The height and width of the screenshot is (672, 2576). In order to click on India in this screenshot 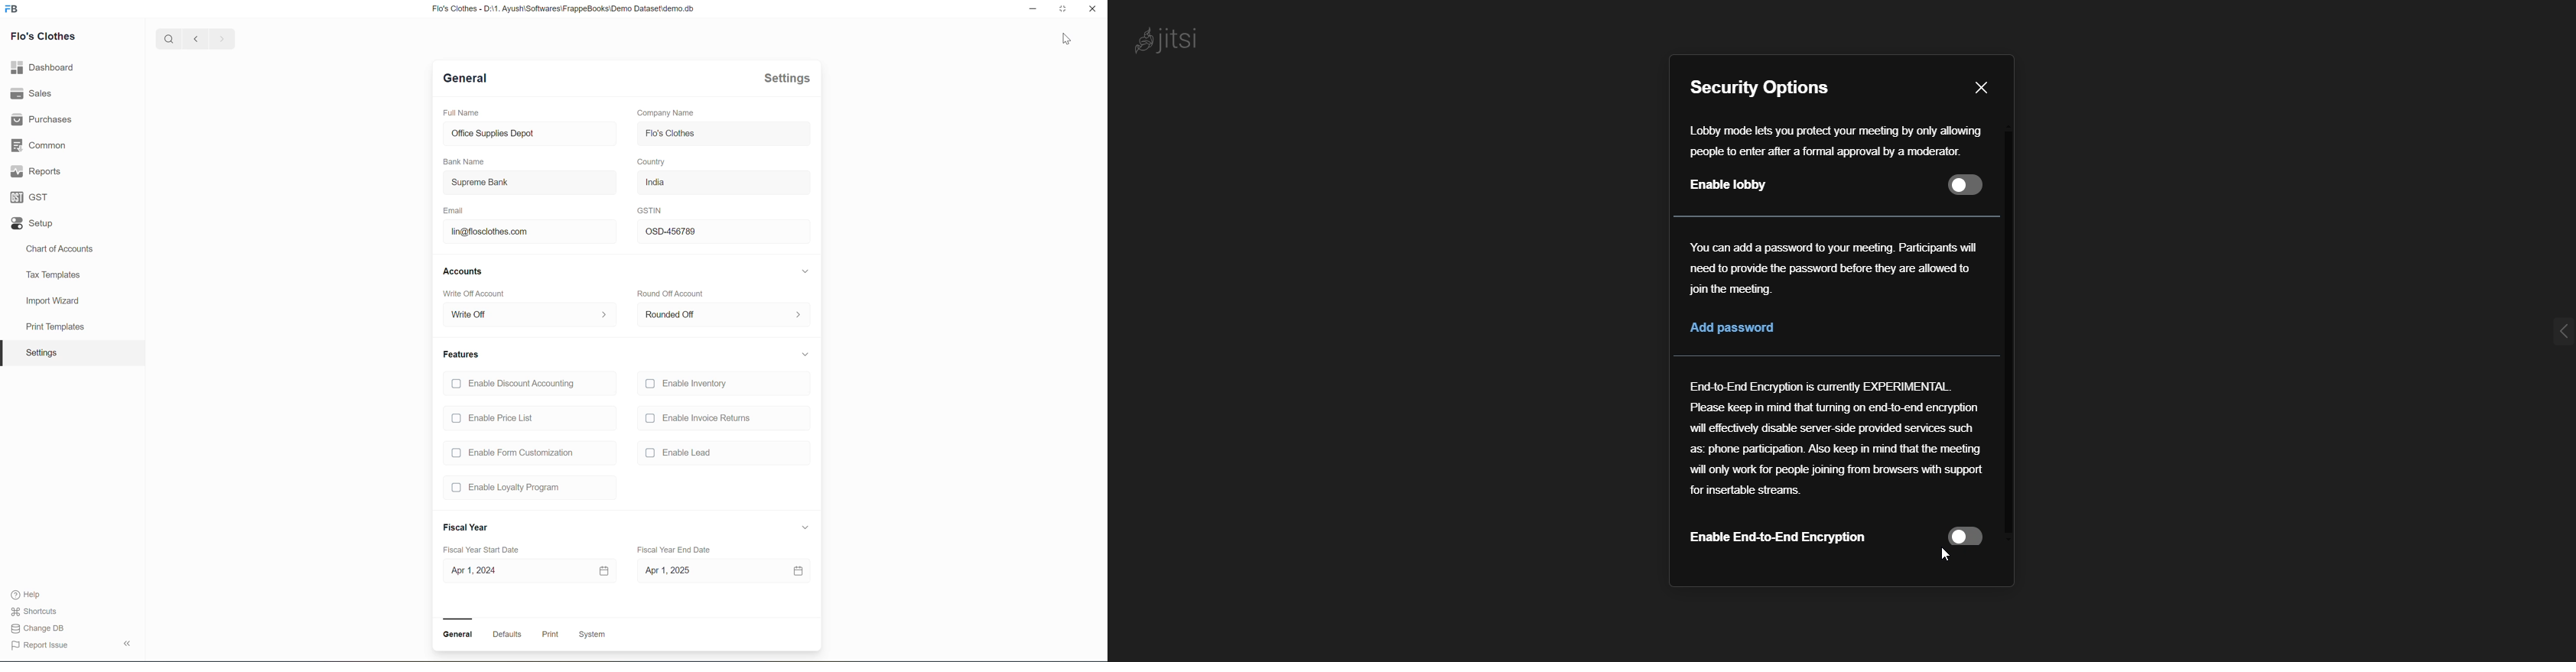, I will do `click(723, 183)`.